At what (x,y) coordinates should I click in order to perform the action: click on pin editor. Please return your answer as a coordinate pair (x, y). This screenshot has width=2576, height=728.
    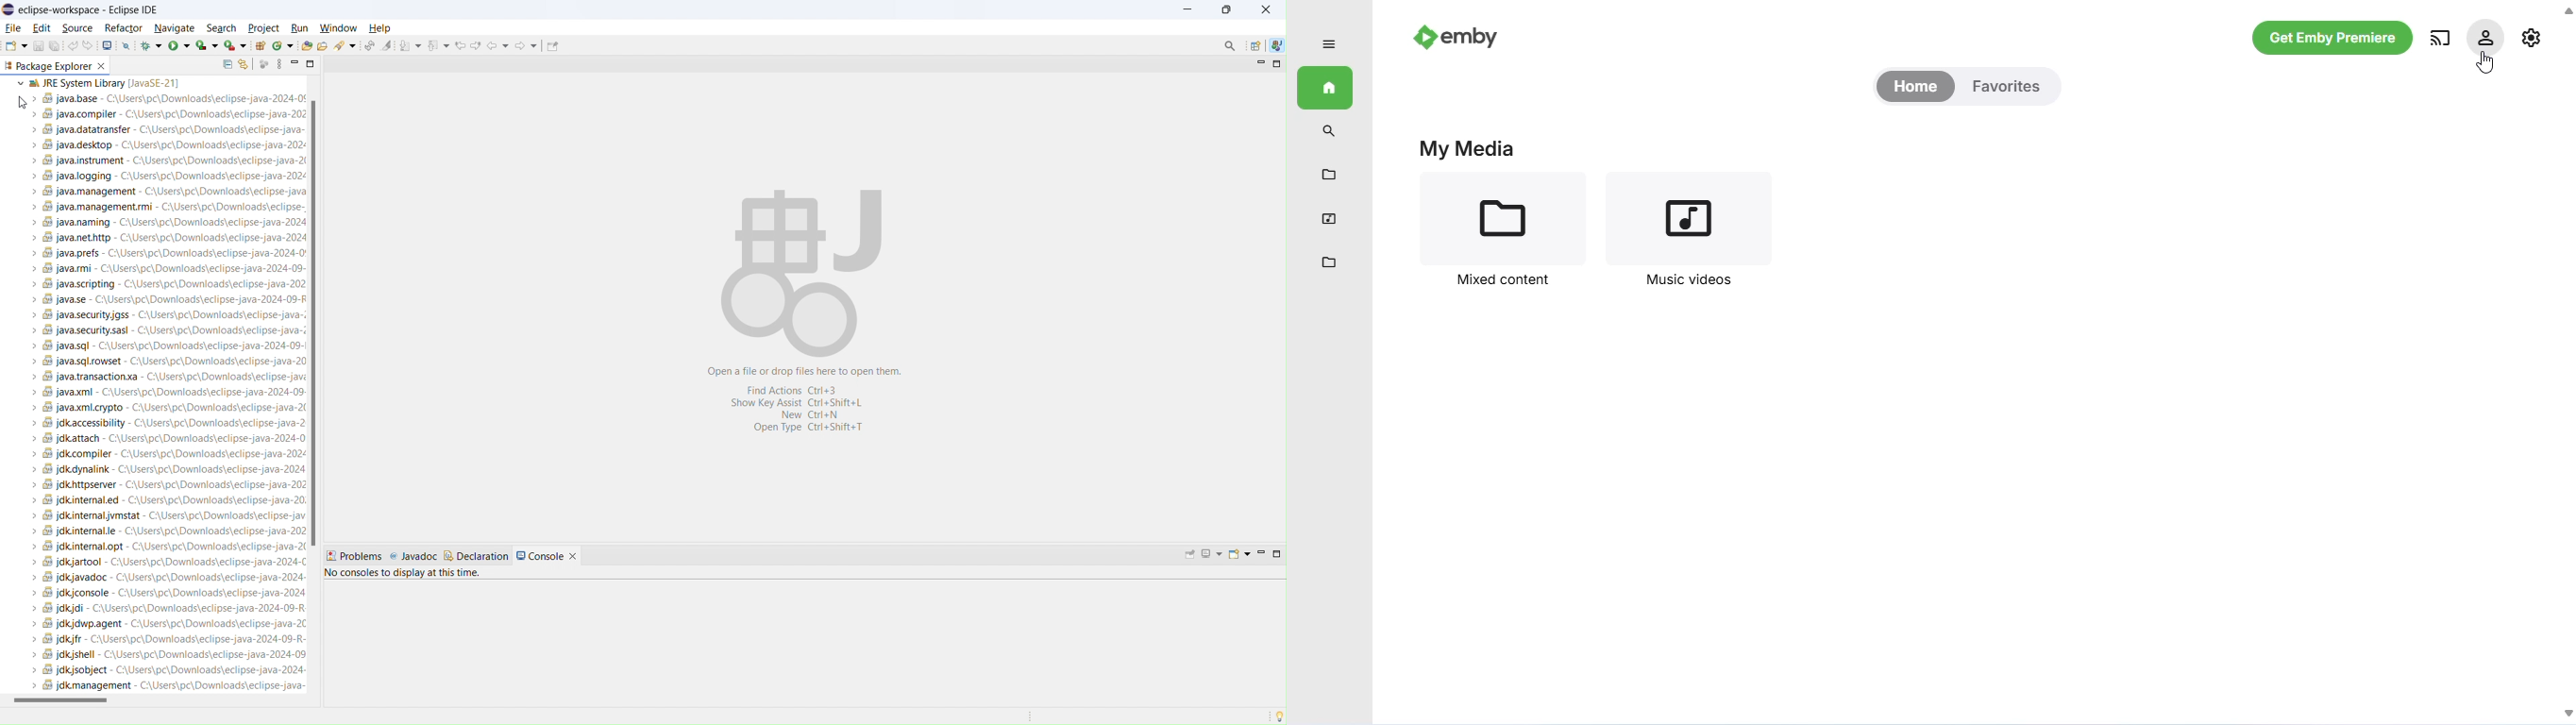
    Looking at the image, I should click on (553, 46).